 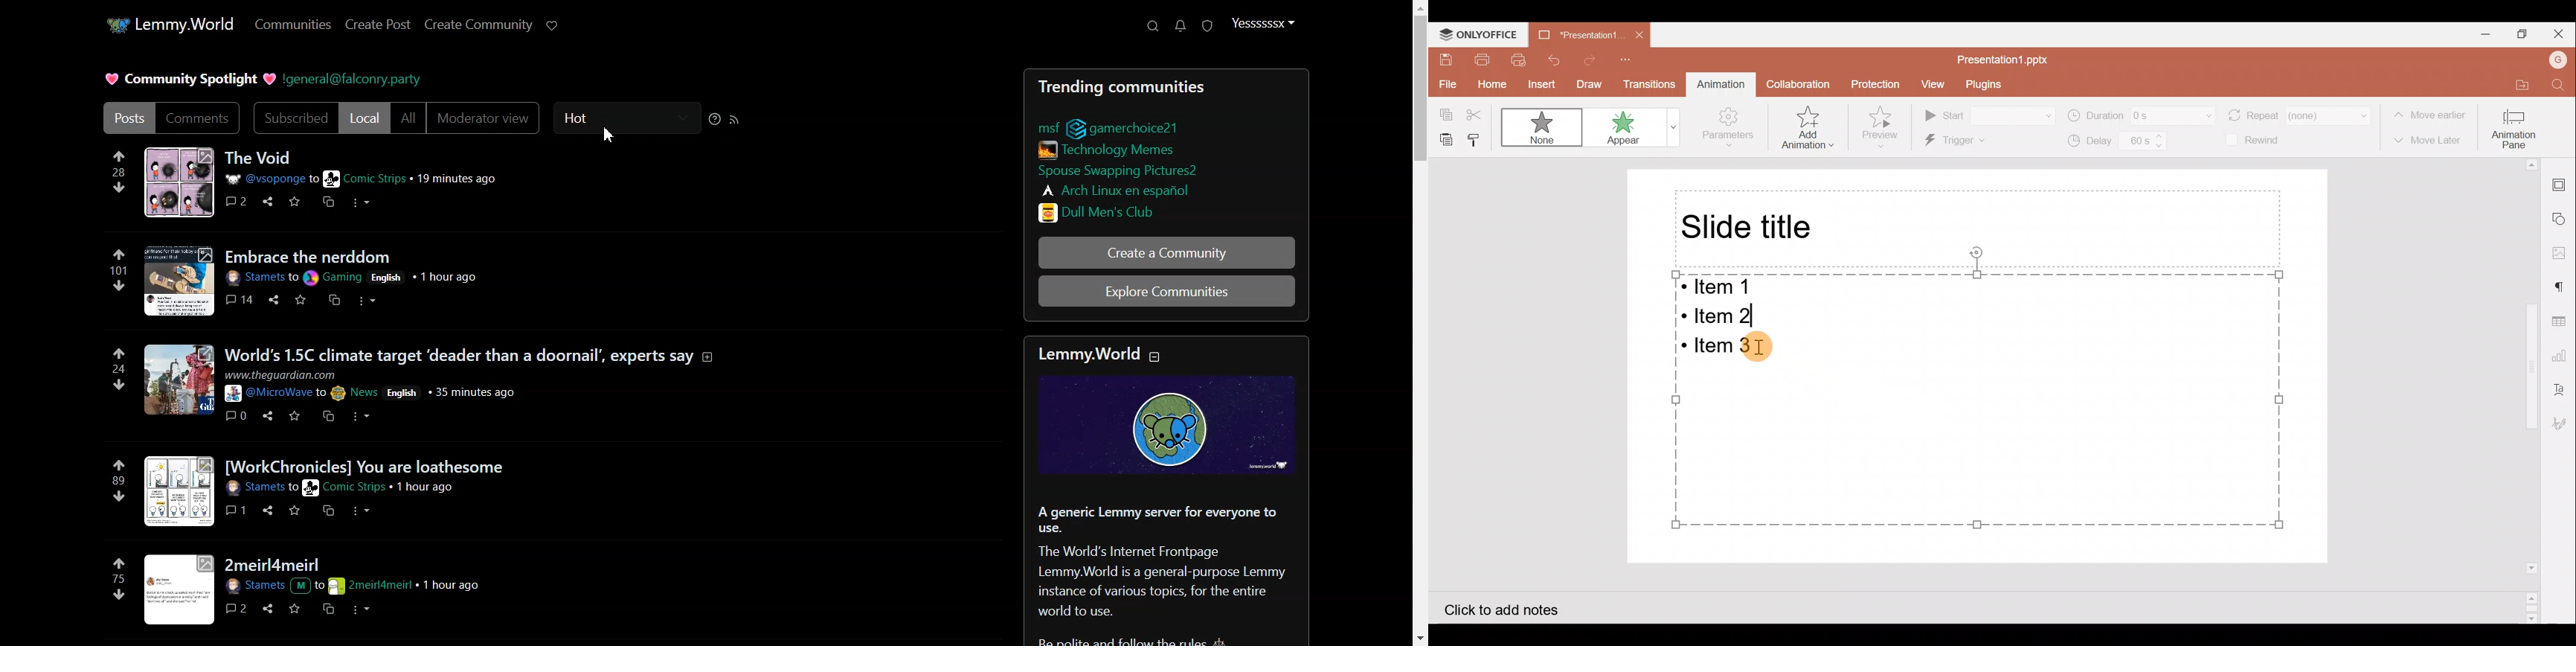 I want to click on Explore Community, so click(x=1169, y=290).